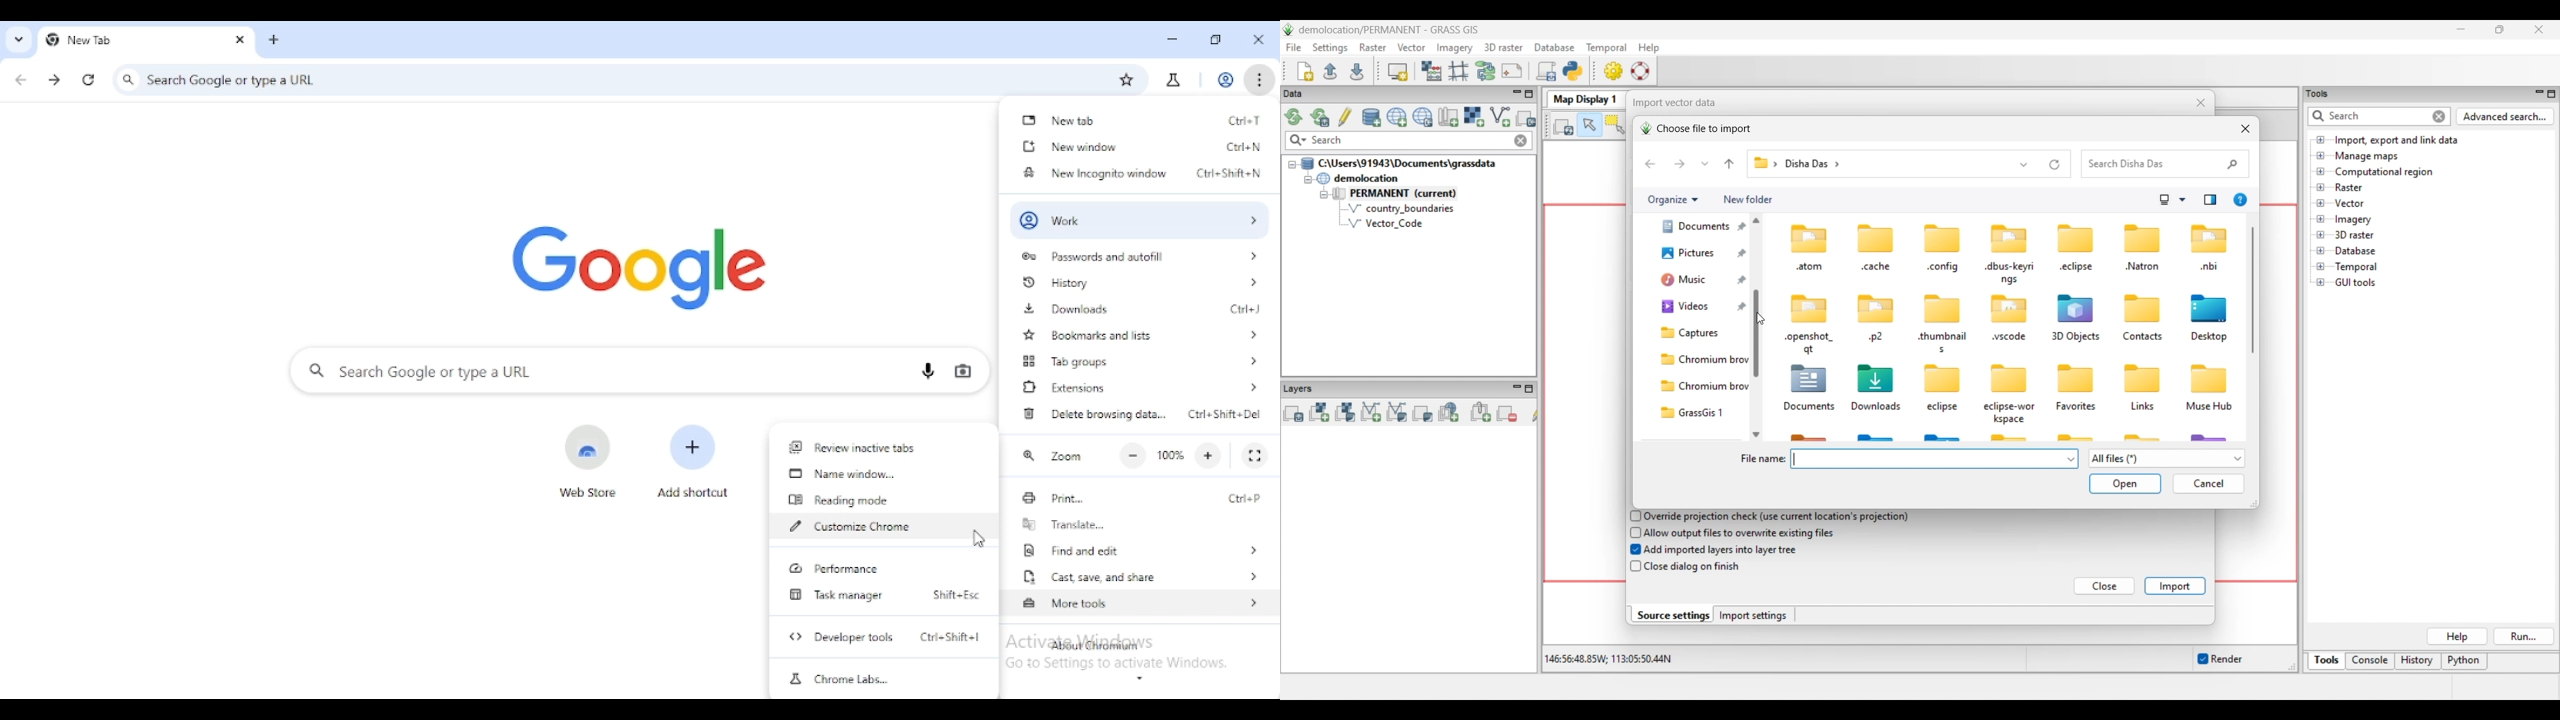  What do you see at coordinates (1245, 120) in the screenshot?
I see `shortcut for new tab` at bounding box center [1245, 120].